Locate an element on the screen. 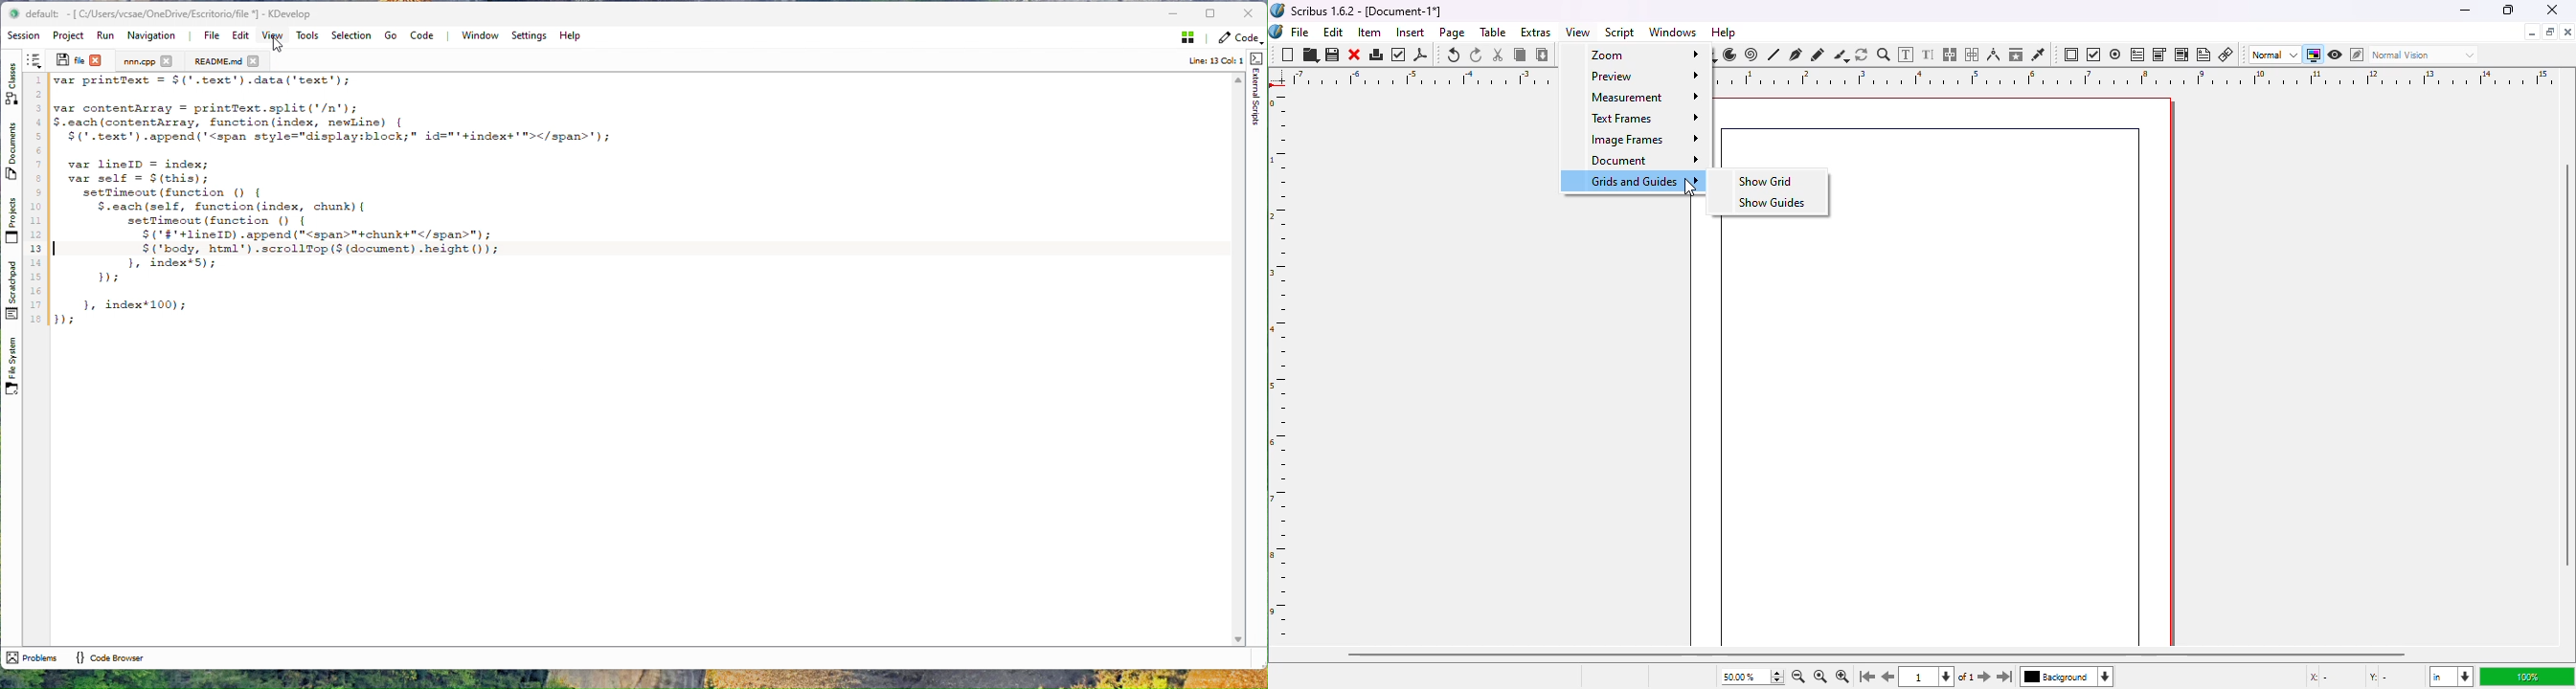 The width and height of the screenshot is (2576, 700). close is located at coordinates (2567, 32).